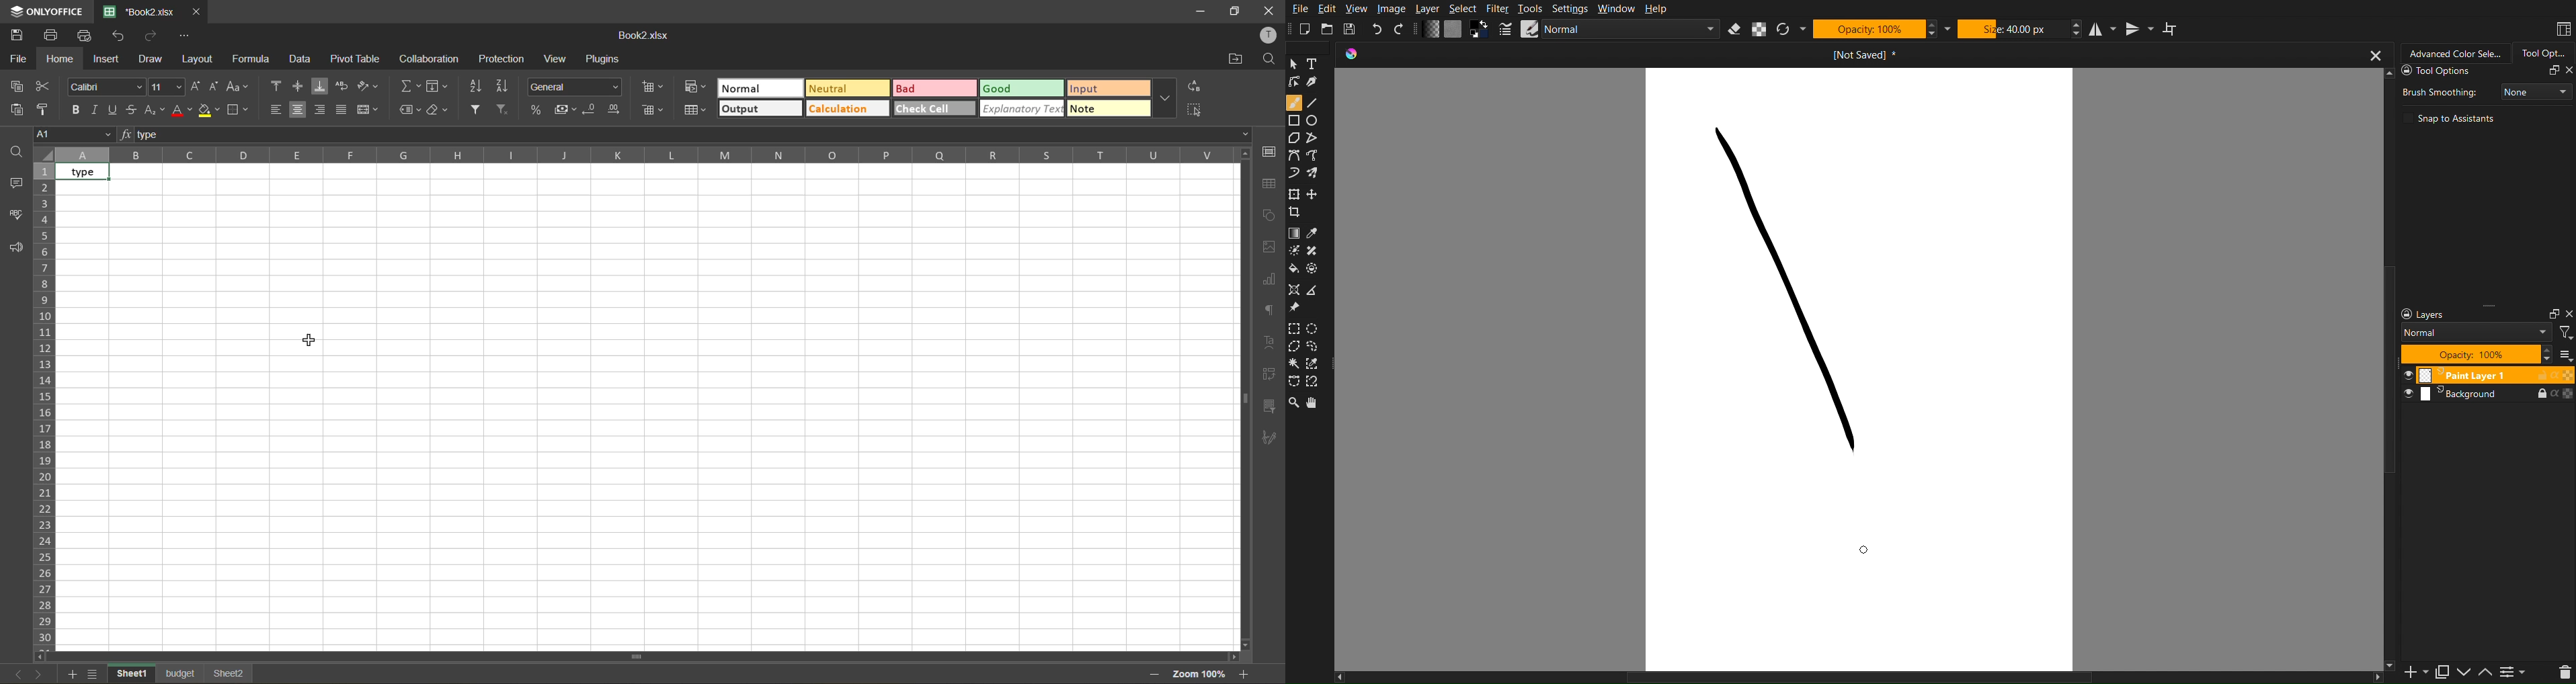 The height and width of the screenshot is (700, 2576). I want to click on Color Settings, so click(1455, 30).